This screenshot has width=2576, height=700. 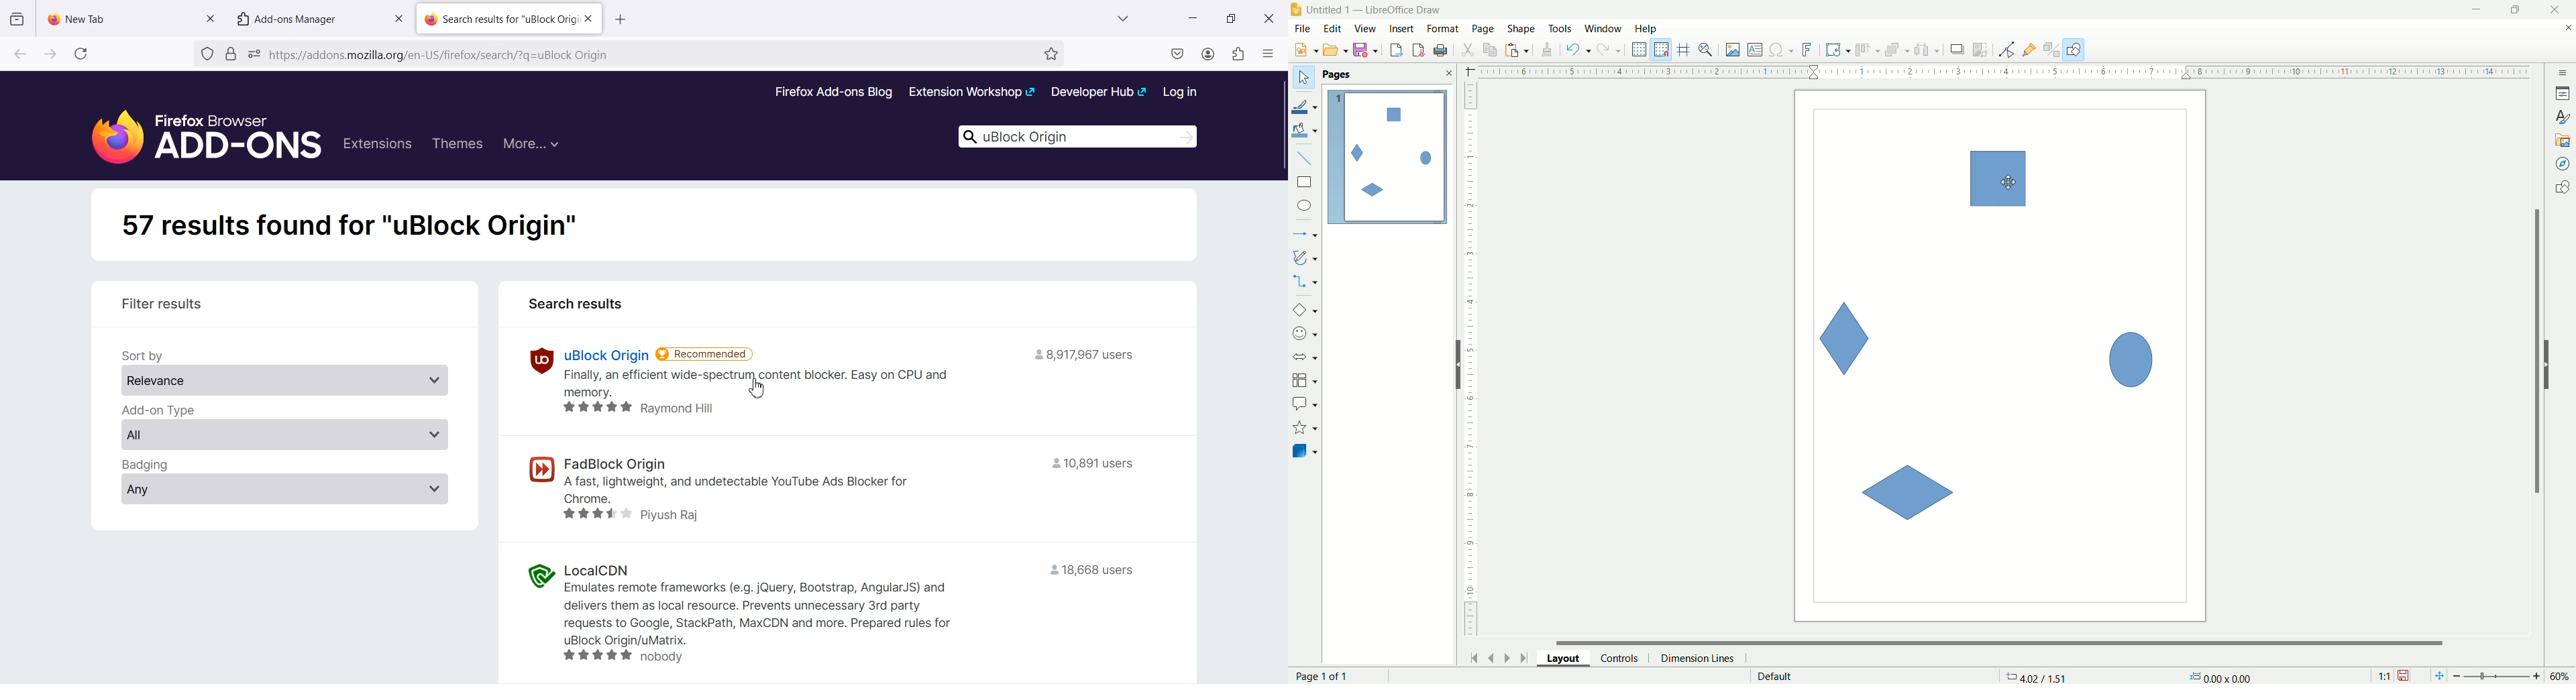 What do you see at coordinates (2008, 641) in the screenshot?
I see `horizontal scroll bar` at bounding box center [2008, 641].